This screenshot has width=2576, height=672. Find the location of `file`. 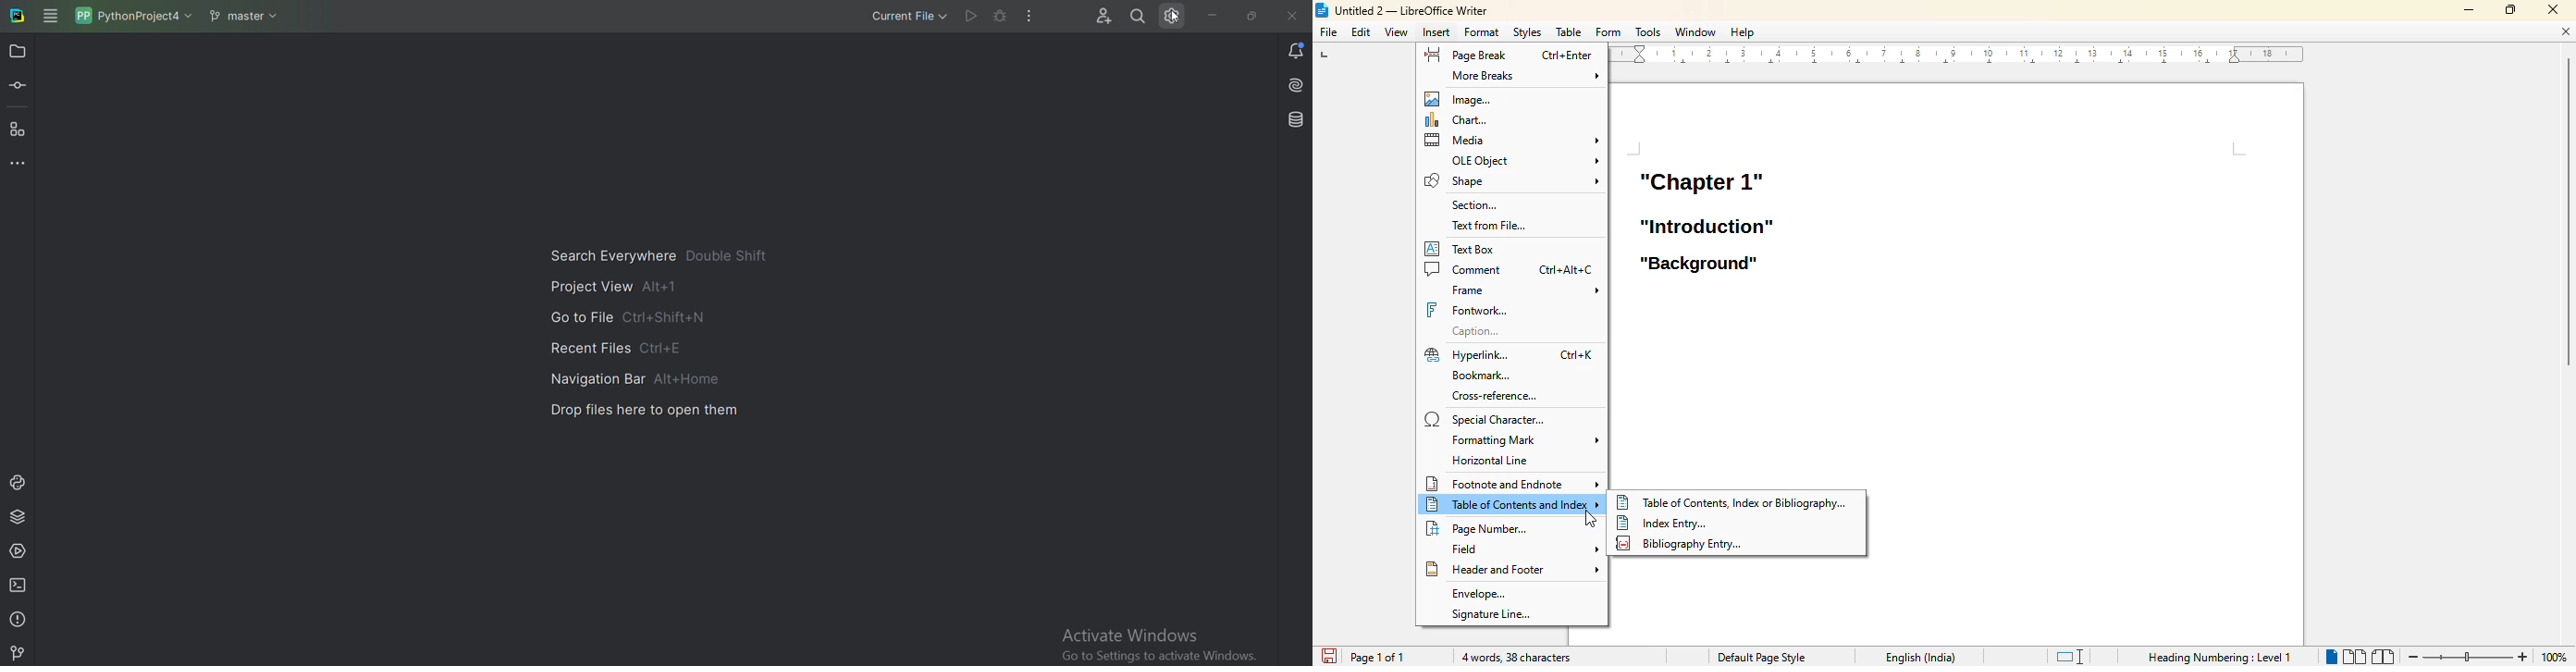

file is located at coordinates (1328, 31).